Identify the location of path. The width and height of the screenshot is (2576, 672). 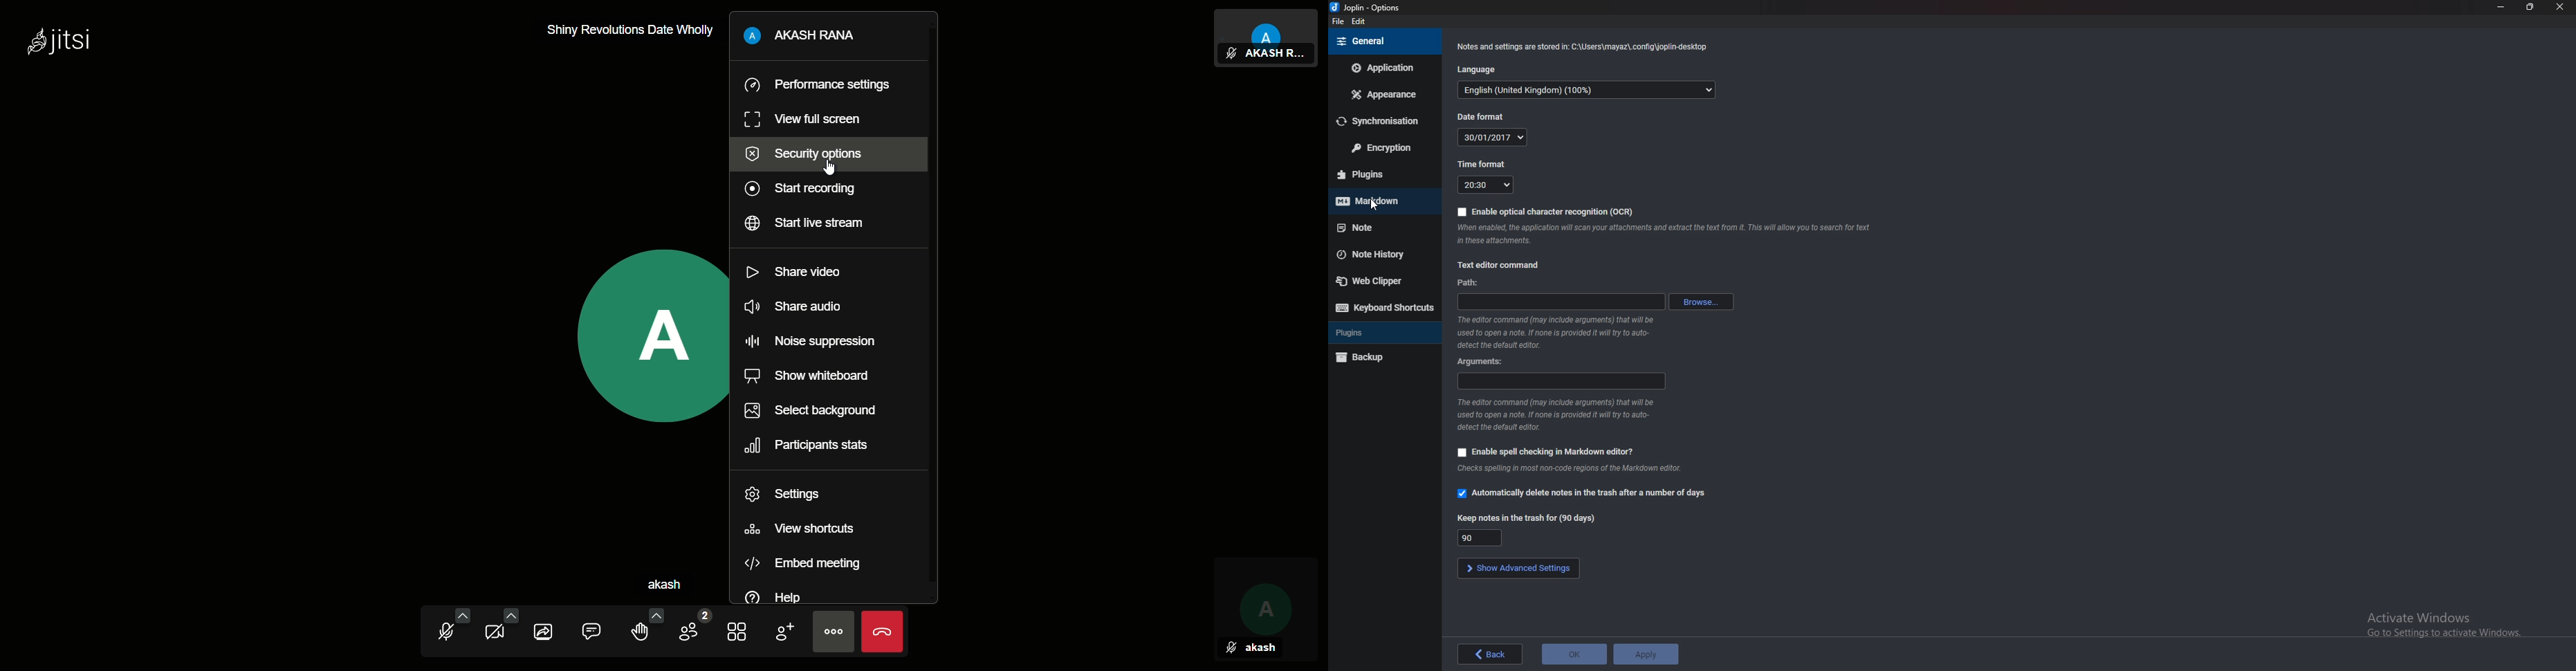
(1558, 301).